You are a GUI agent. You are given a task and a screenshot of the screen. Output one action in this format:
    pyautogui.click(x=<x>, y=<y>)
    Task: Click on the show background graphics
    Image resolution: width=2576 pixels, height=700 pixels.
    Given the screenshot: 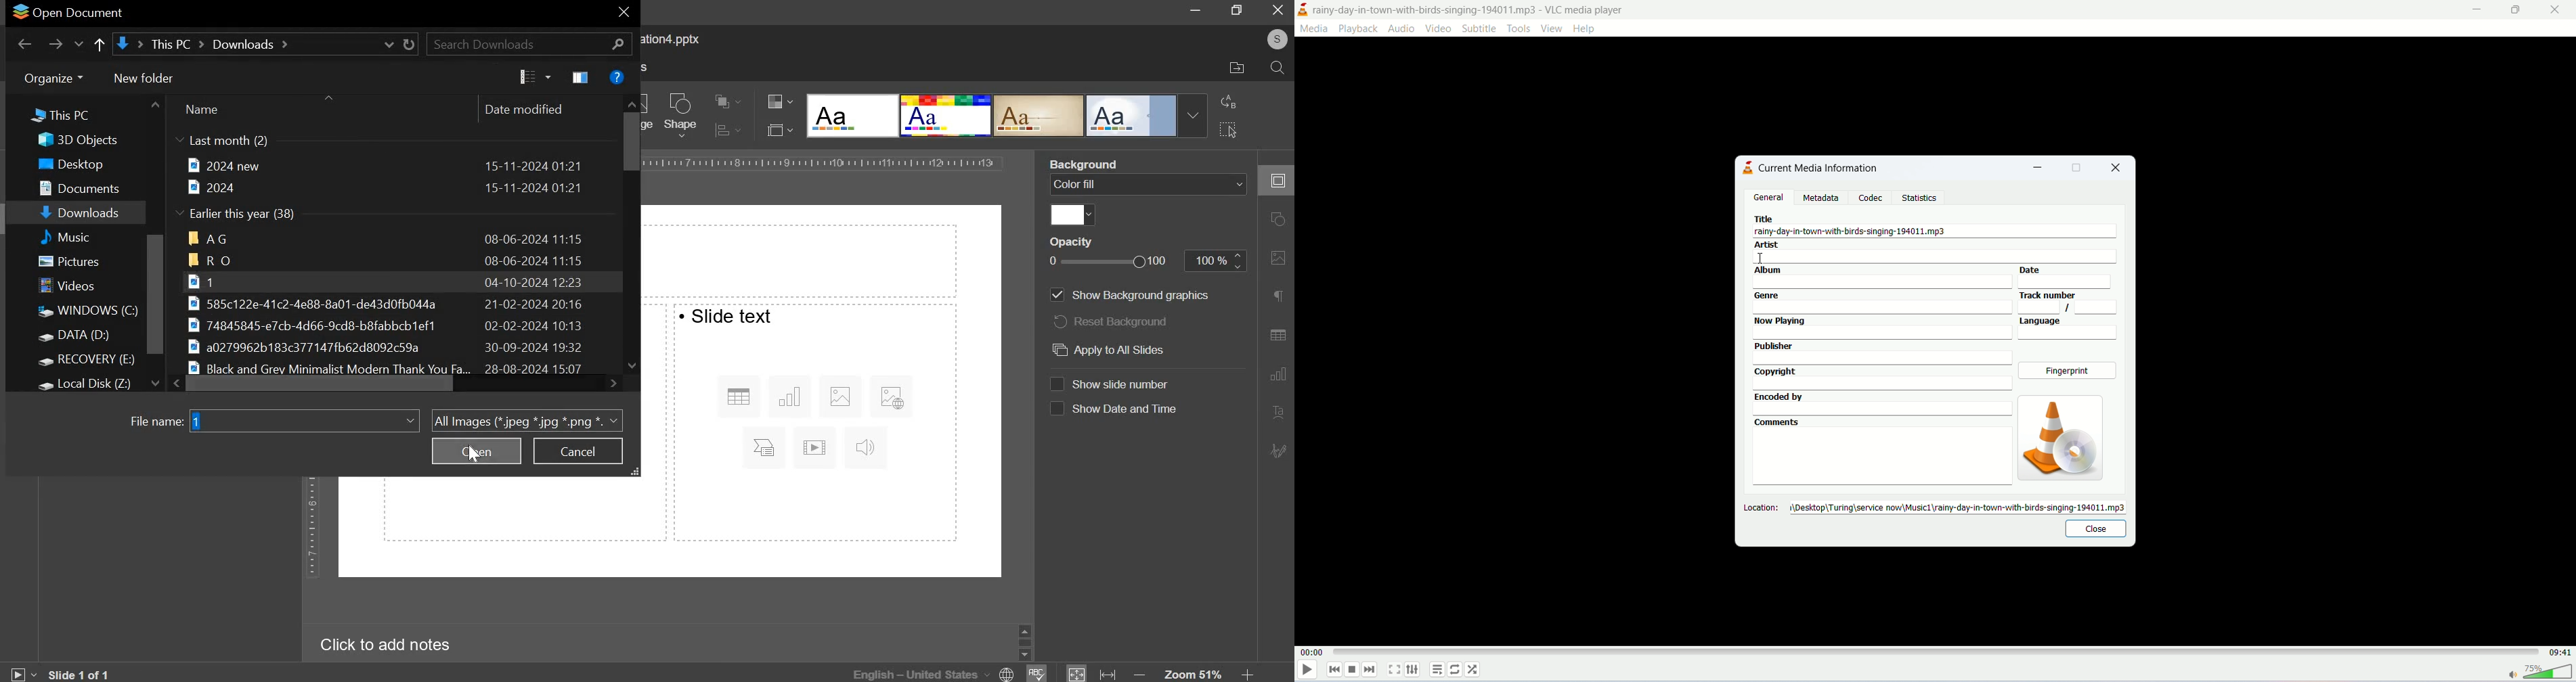 What is the action you would take?
    pyautogui.click(x=1056, y=295)
    